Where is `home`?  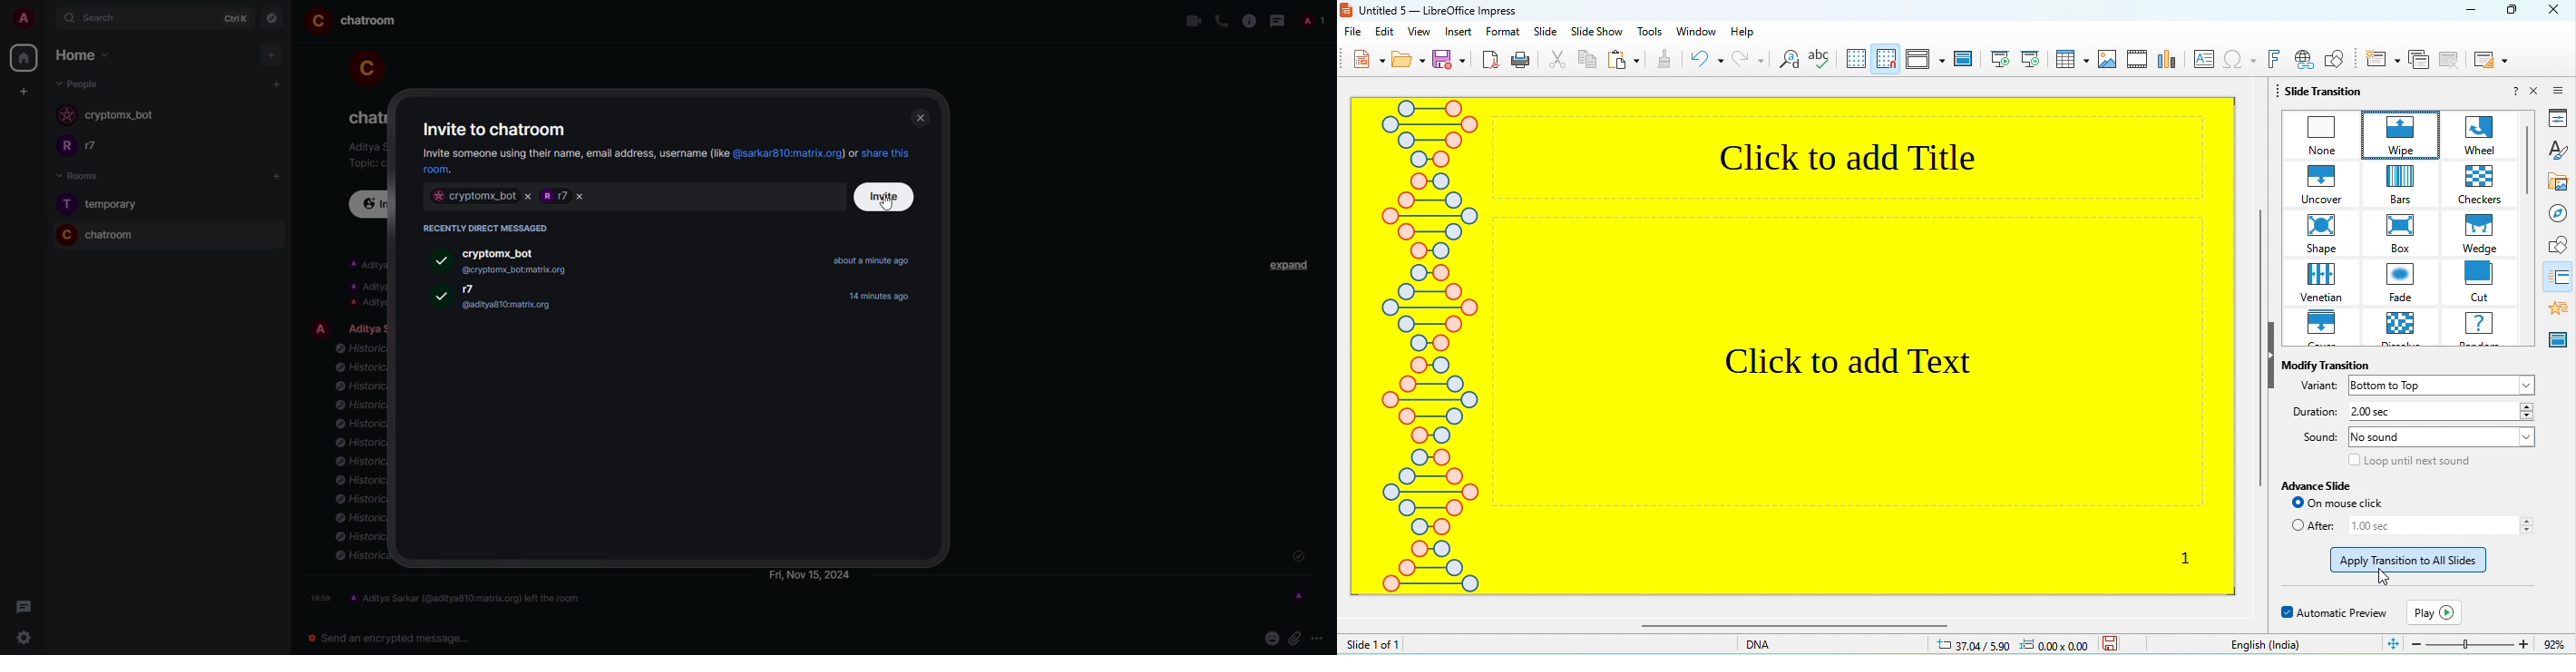
home is located at coordinates (75, 55).